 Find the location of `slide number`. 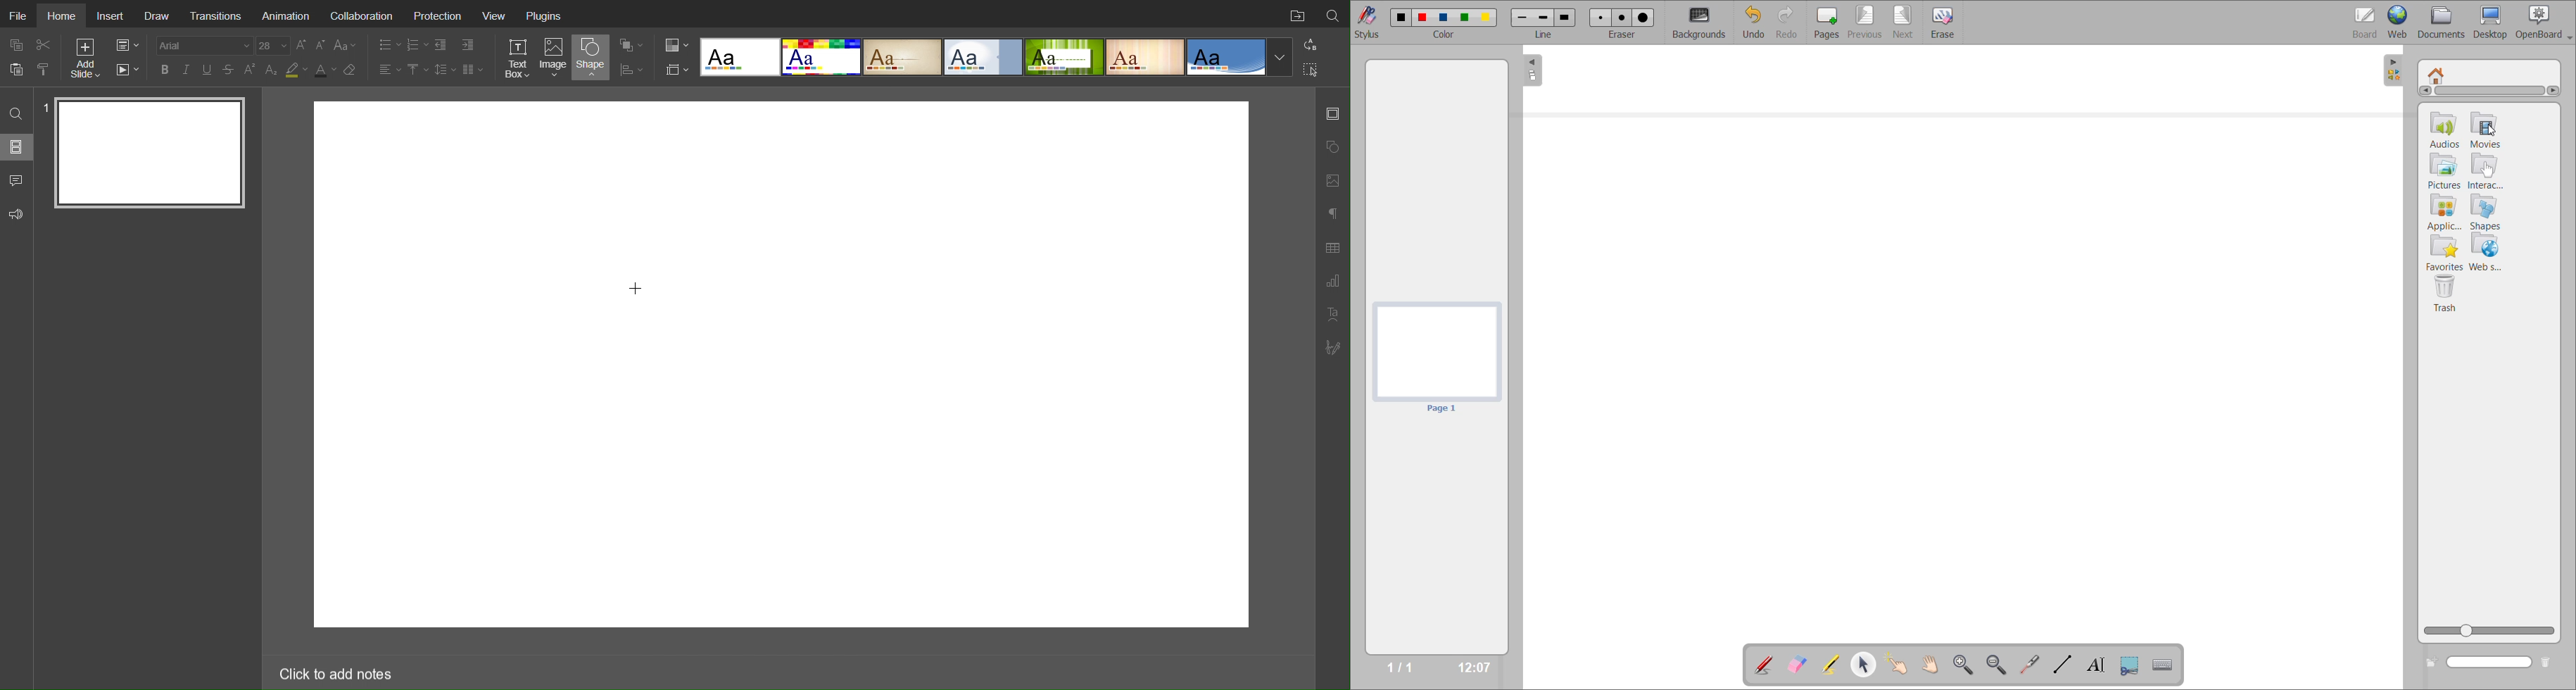

slide number is located at coordinates (46, 106).